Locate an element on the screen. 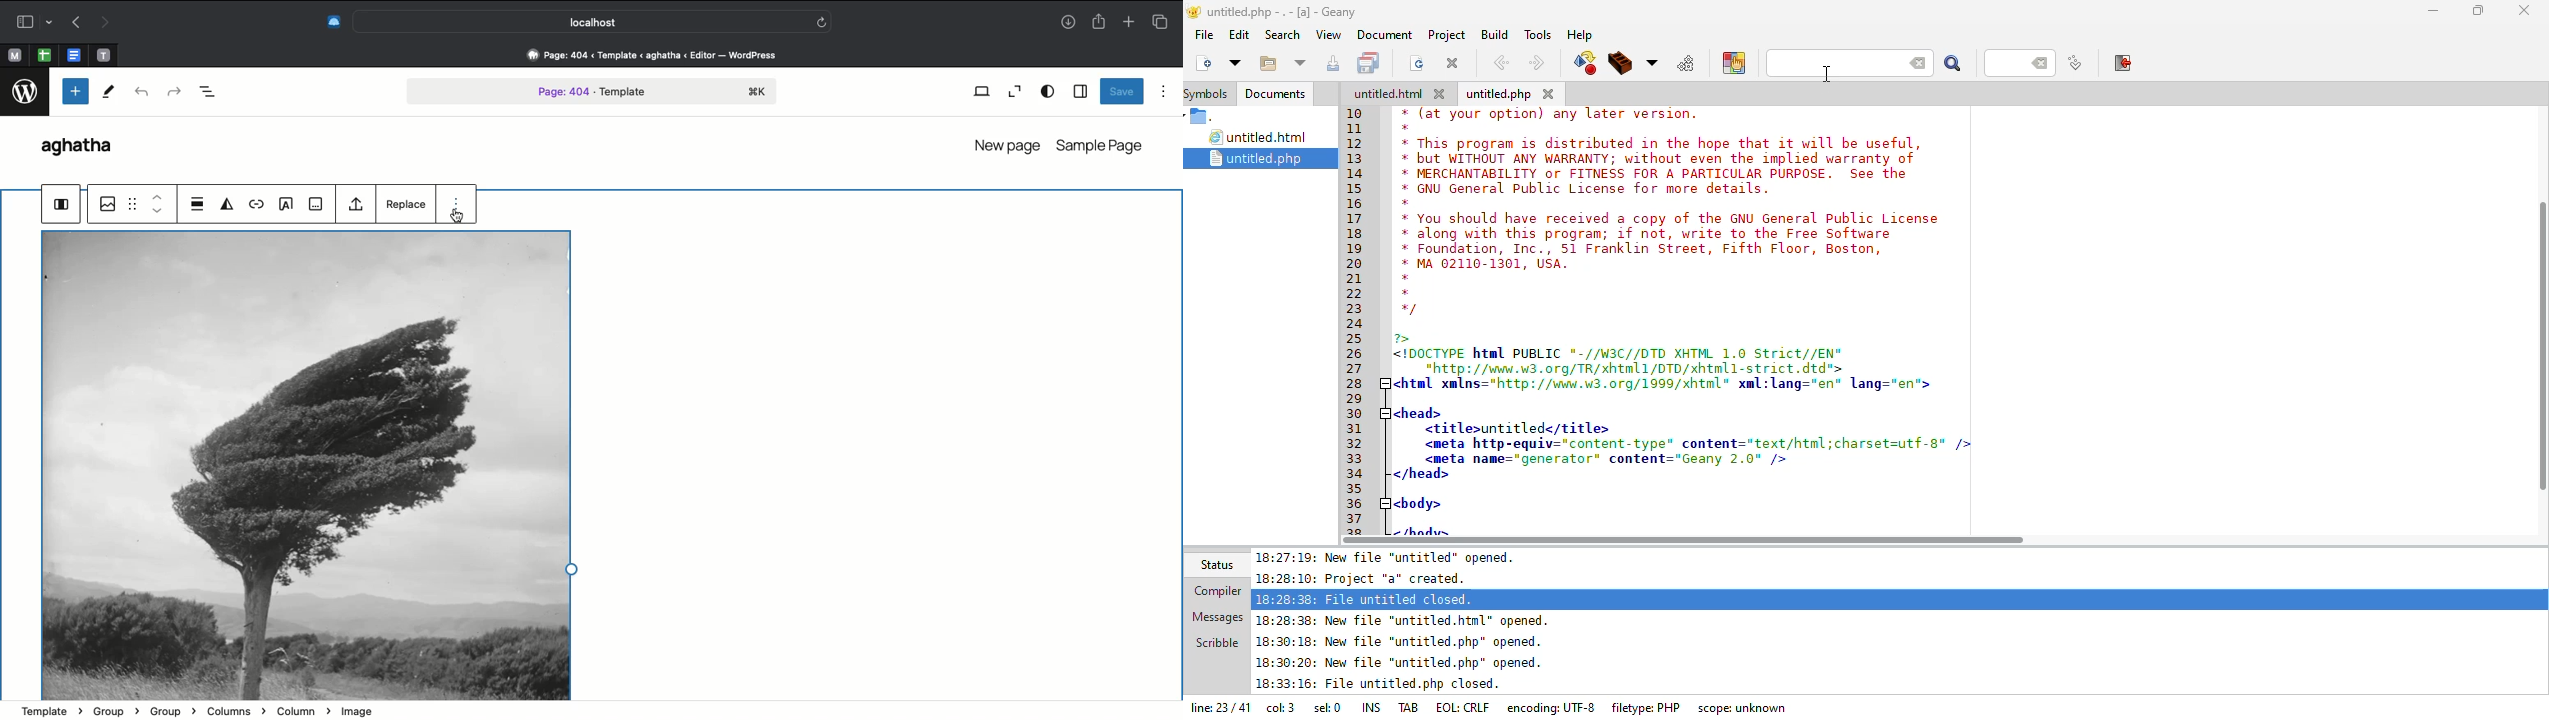 The image size is (2576, 728). WordPress name is located at coordinates (85, 148).